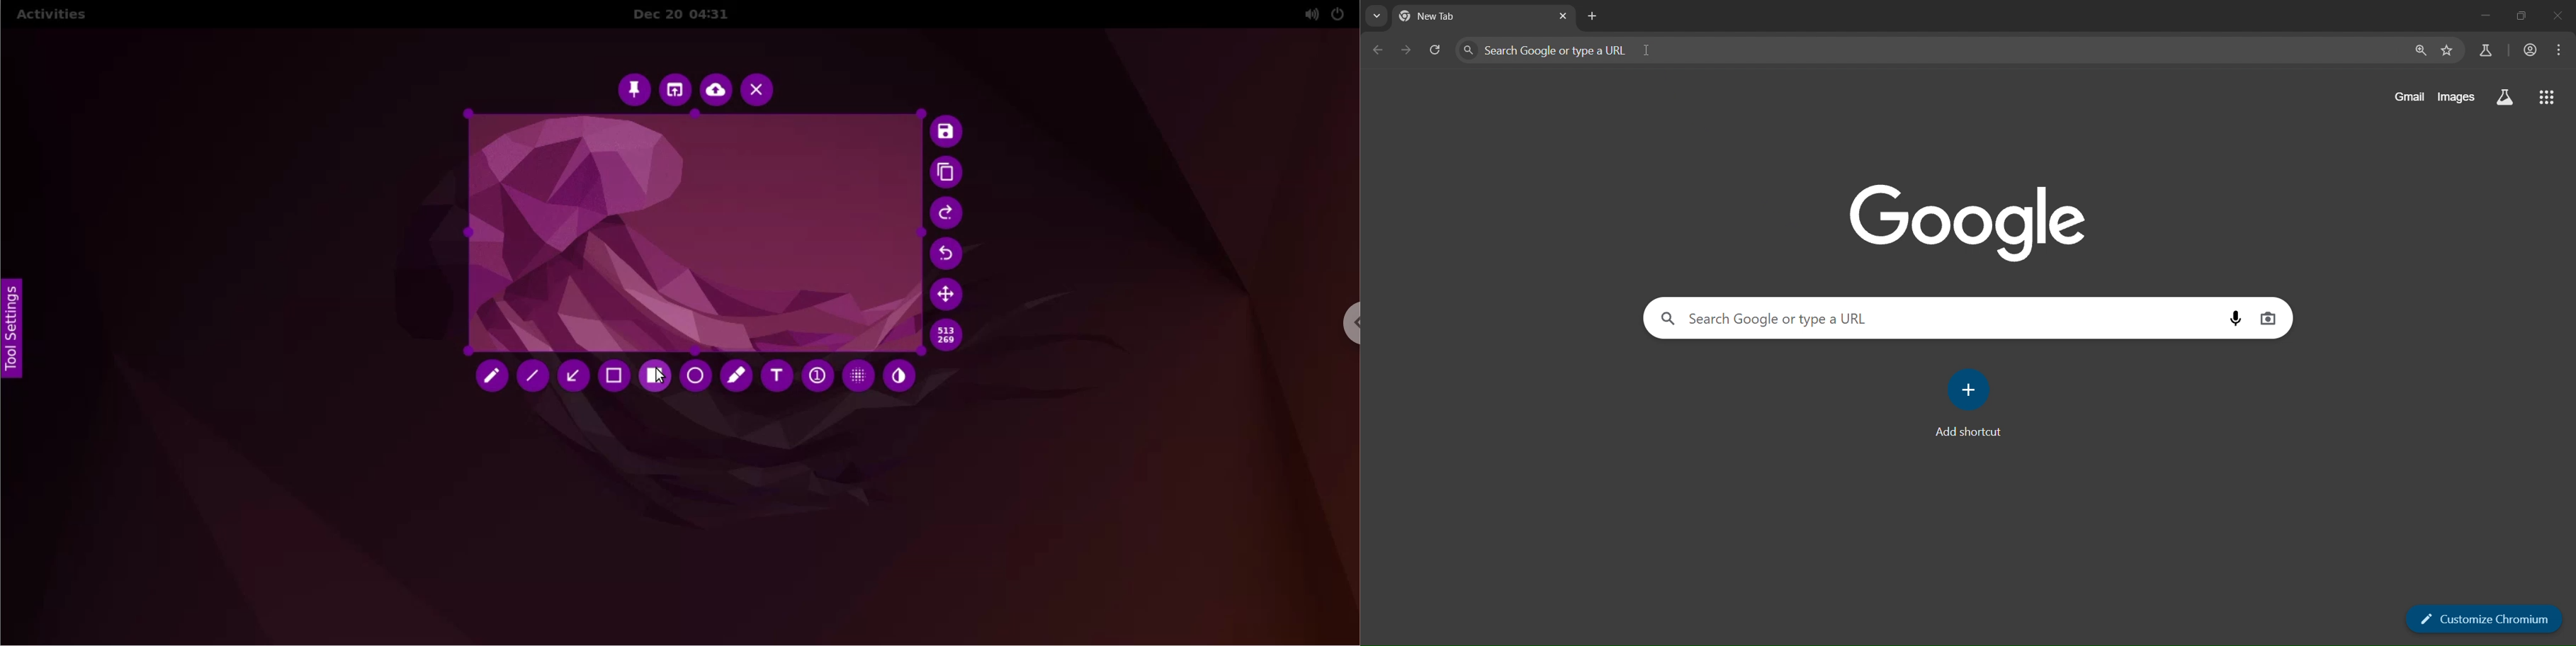  Describe the element at coordinates (691, 232) in the screenshot. I see `select capture area` at that location.